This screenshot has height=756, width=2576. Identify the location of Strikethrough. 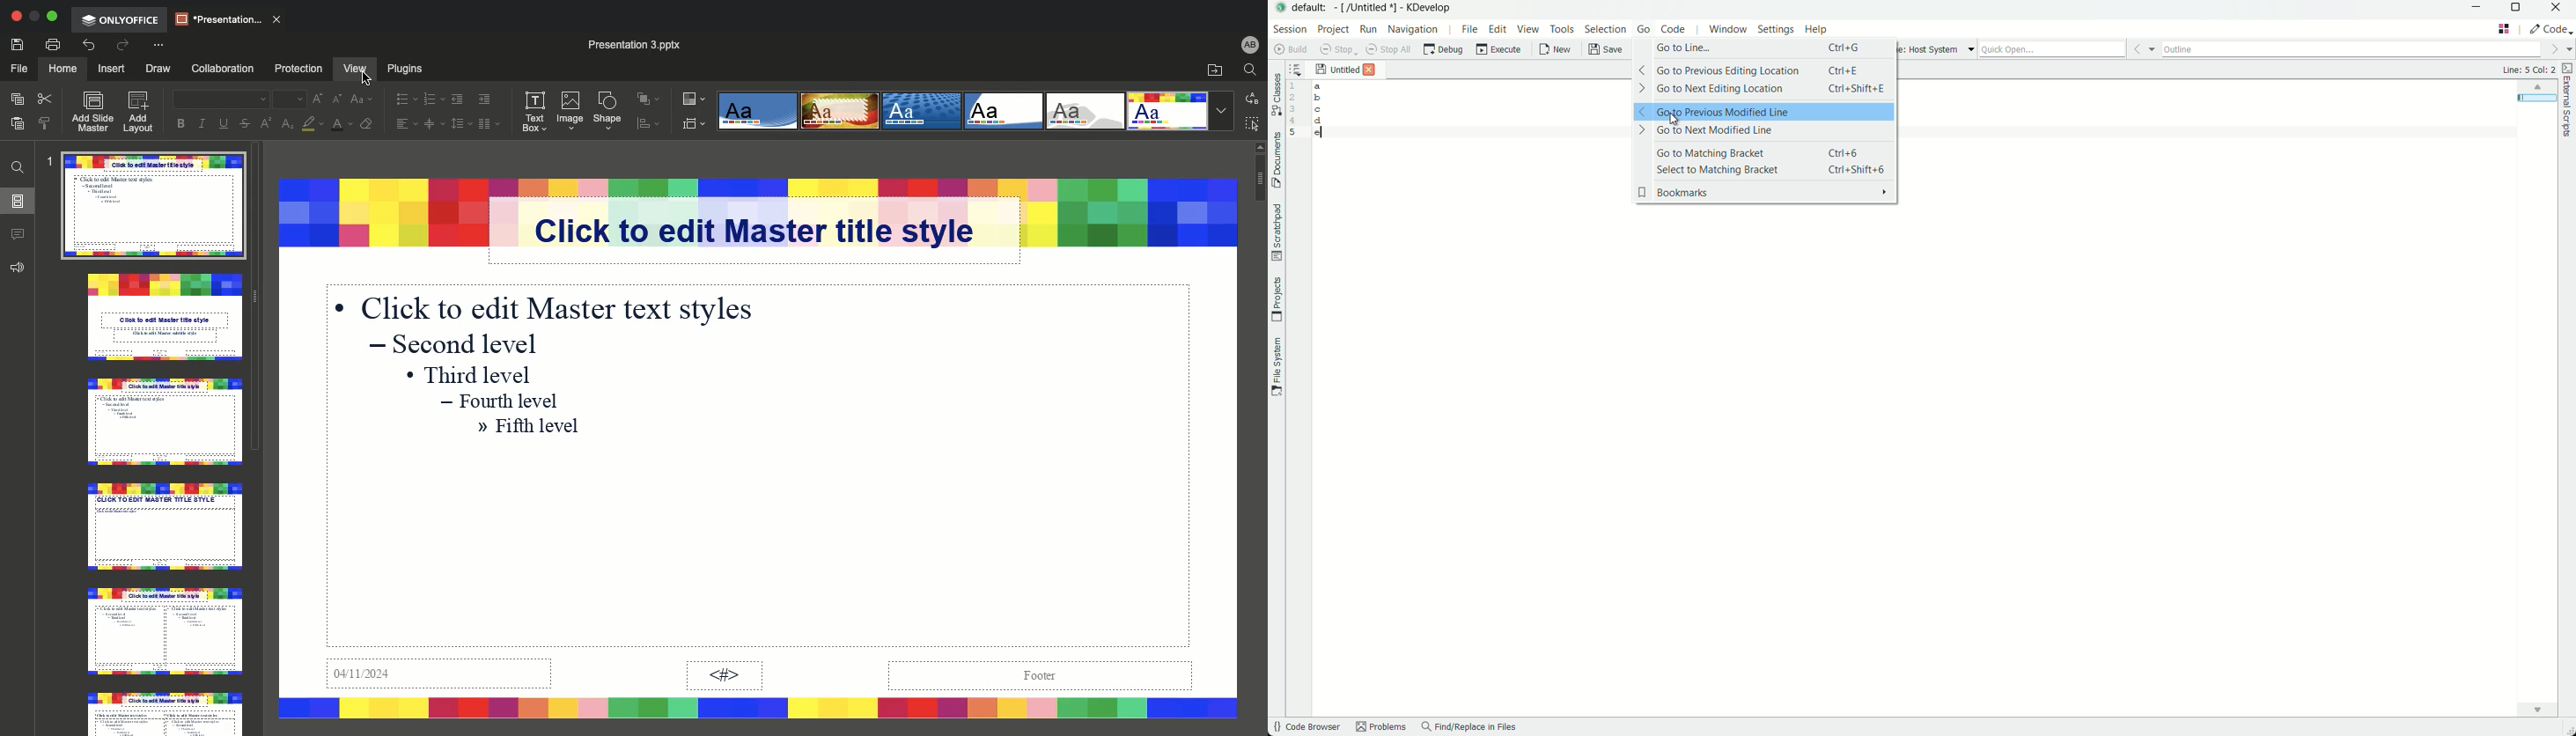
(242, 124).